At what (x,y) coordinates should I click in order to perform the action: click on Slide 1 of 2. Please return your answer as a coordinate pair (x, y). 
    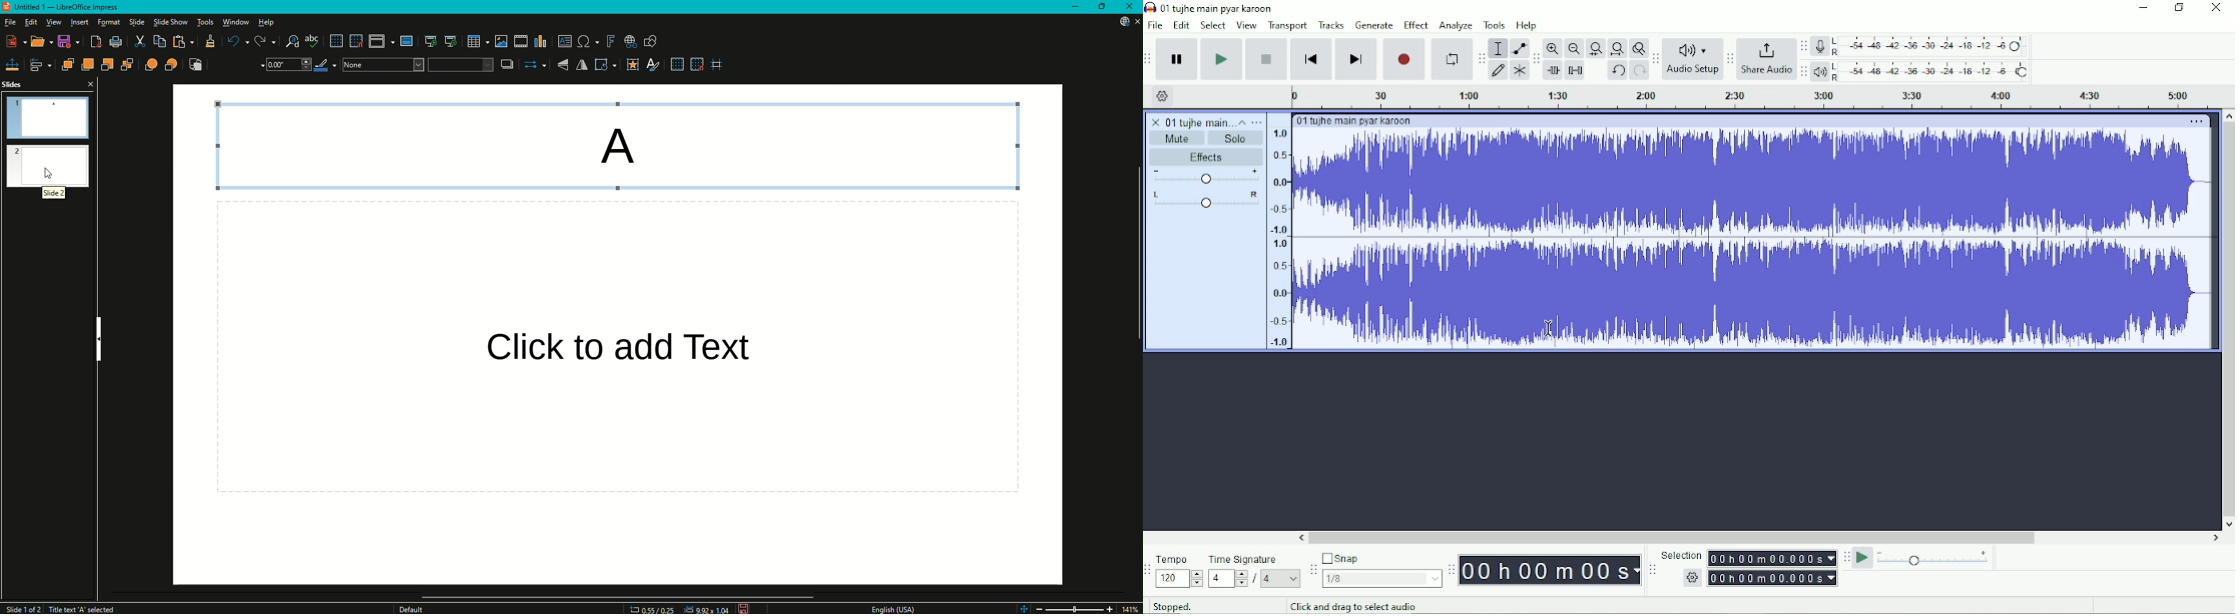
    Looking at the image, I should click on (21, 607).